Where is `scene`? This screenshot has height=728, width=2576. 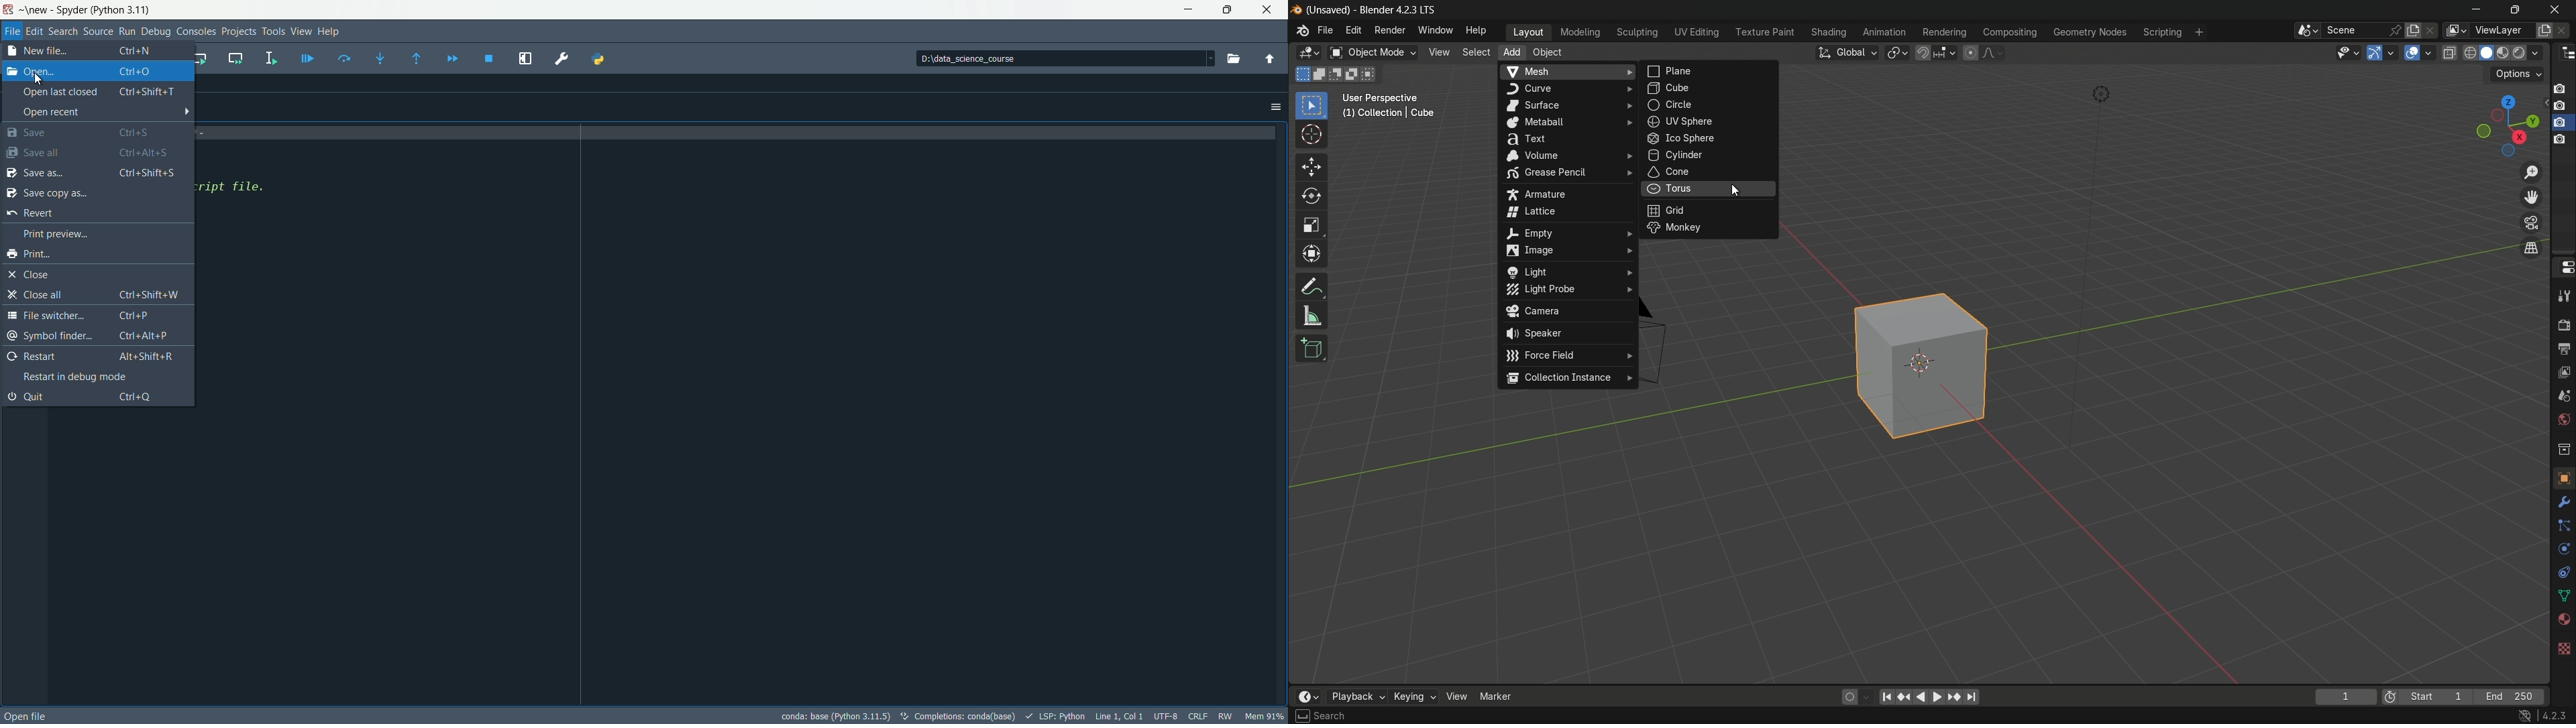
scene is located at coordinates (2353, 30).